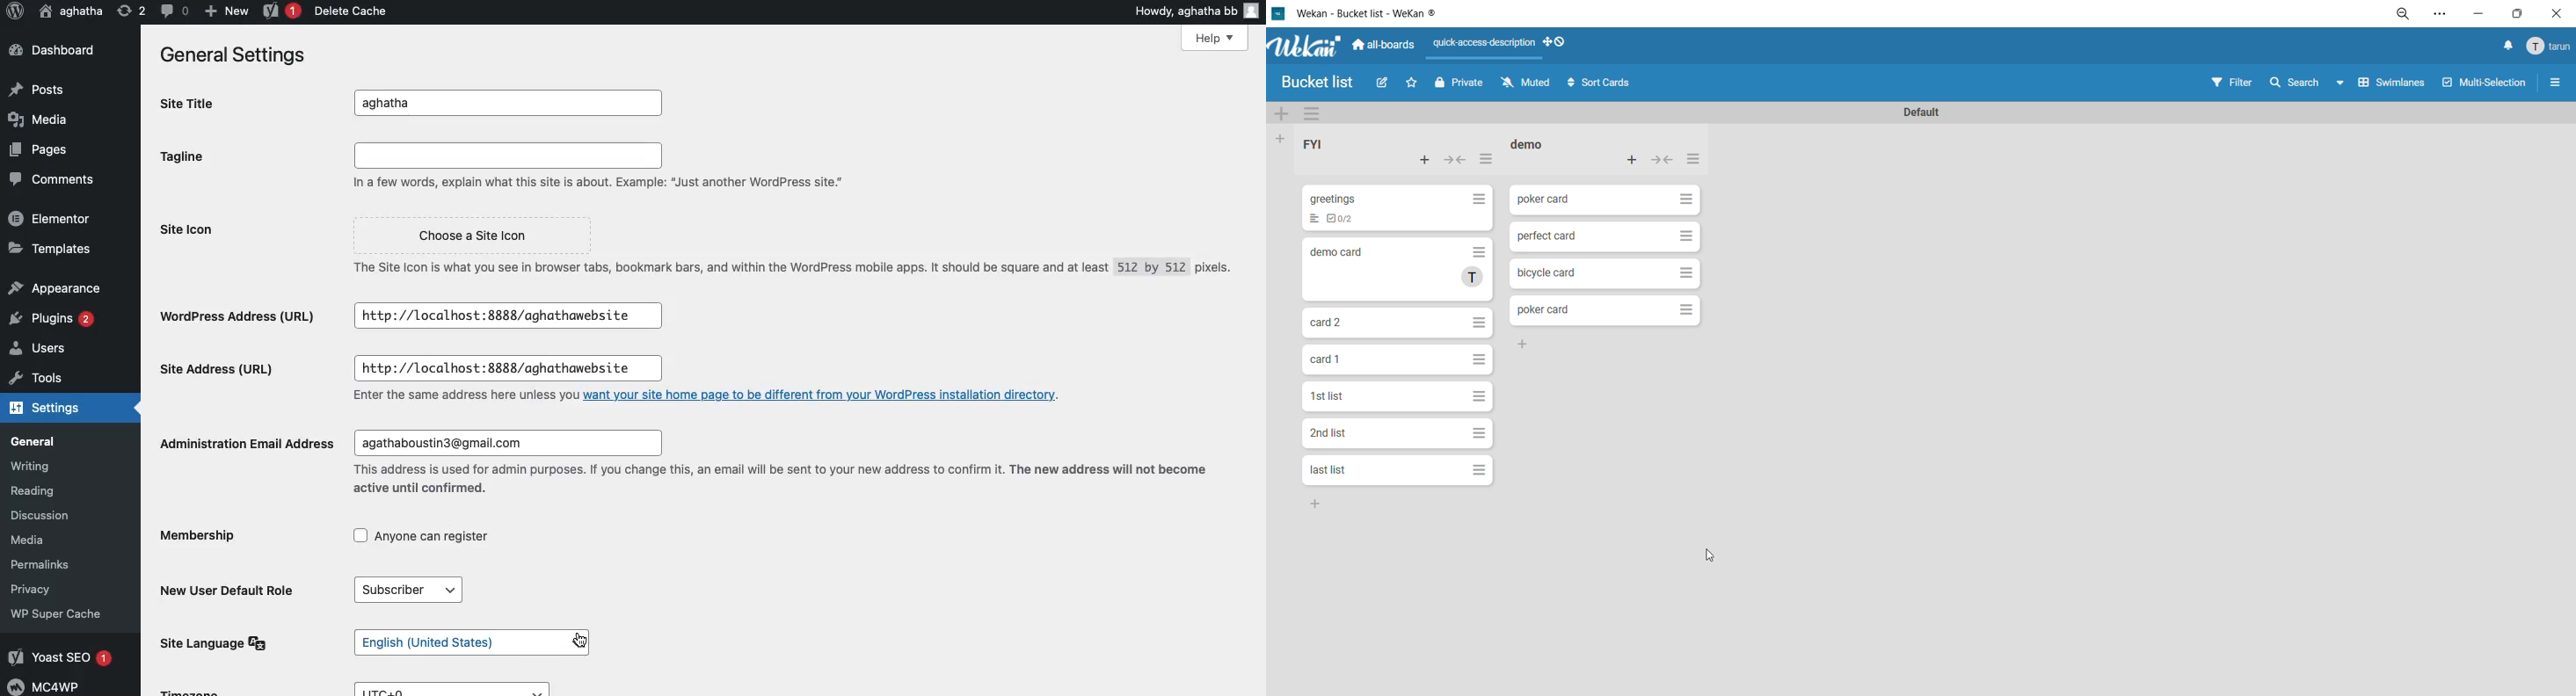  What do you see at coordinates (43, 410) in the screenshot?
I see `Settings` at bounding box center [43, 410].